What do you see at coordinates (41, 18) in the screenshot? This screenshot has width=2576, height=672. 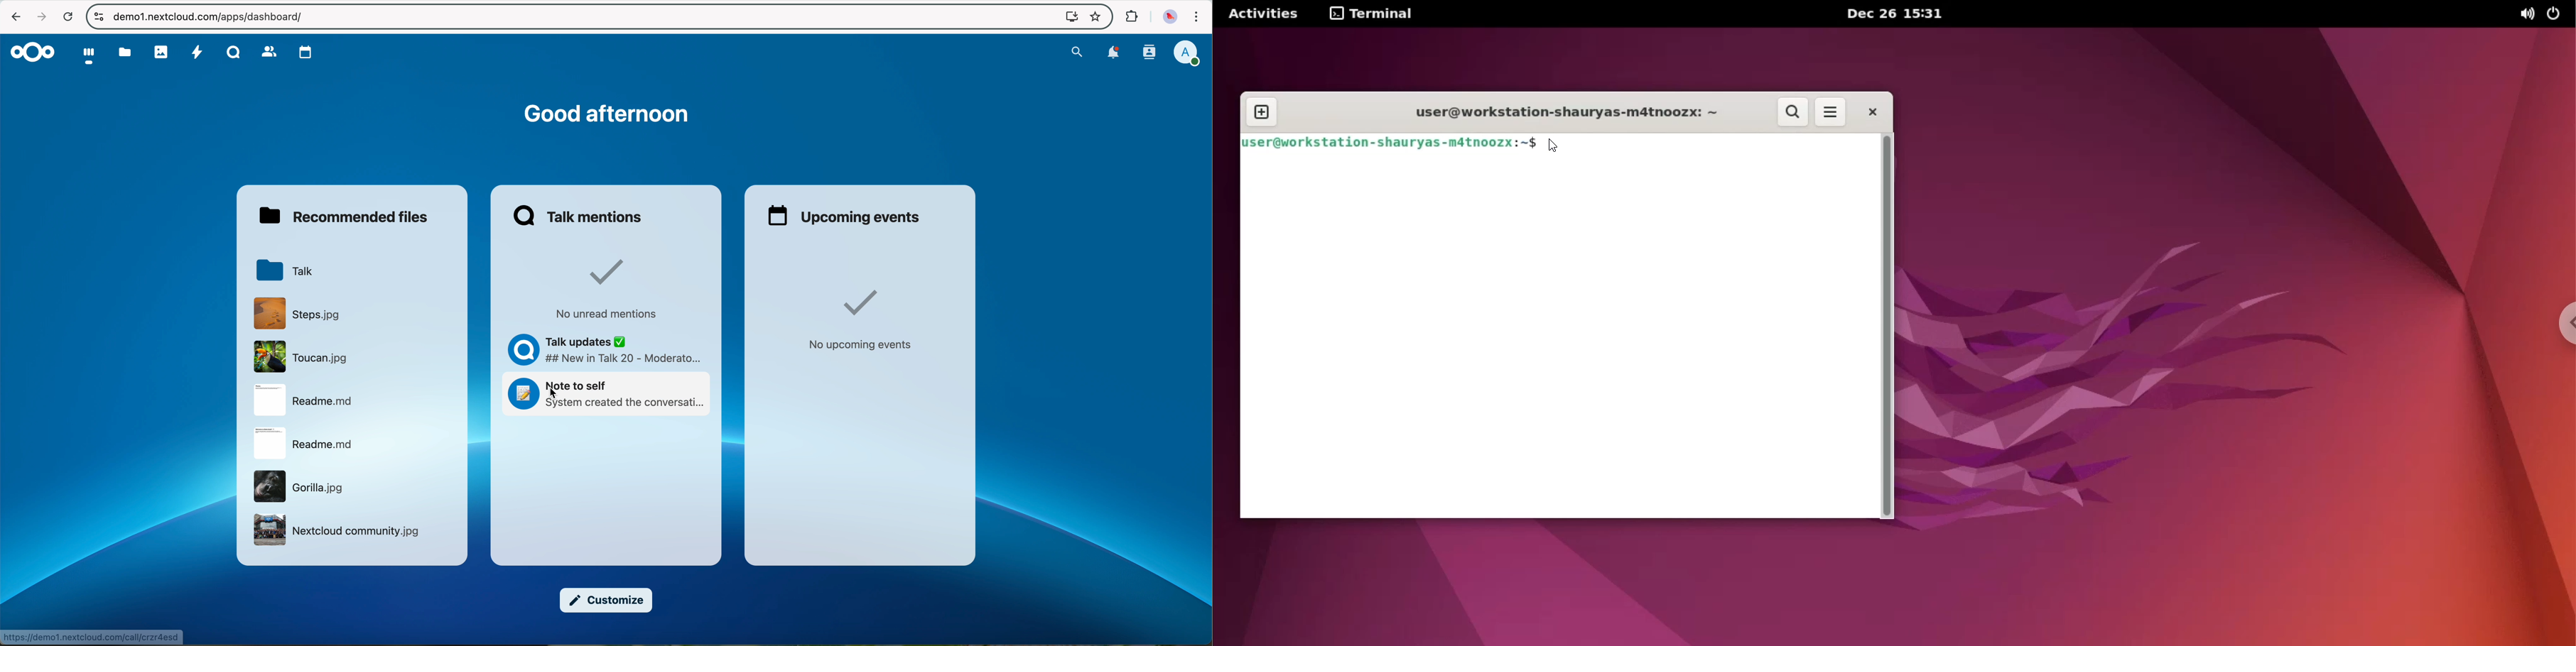 I see `navigate foward` at bounding box center [41, 18].